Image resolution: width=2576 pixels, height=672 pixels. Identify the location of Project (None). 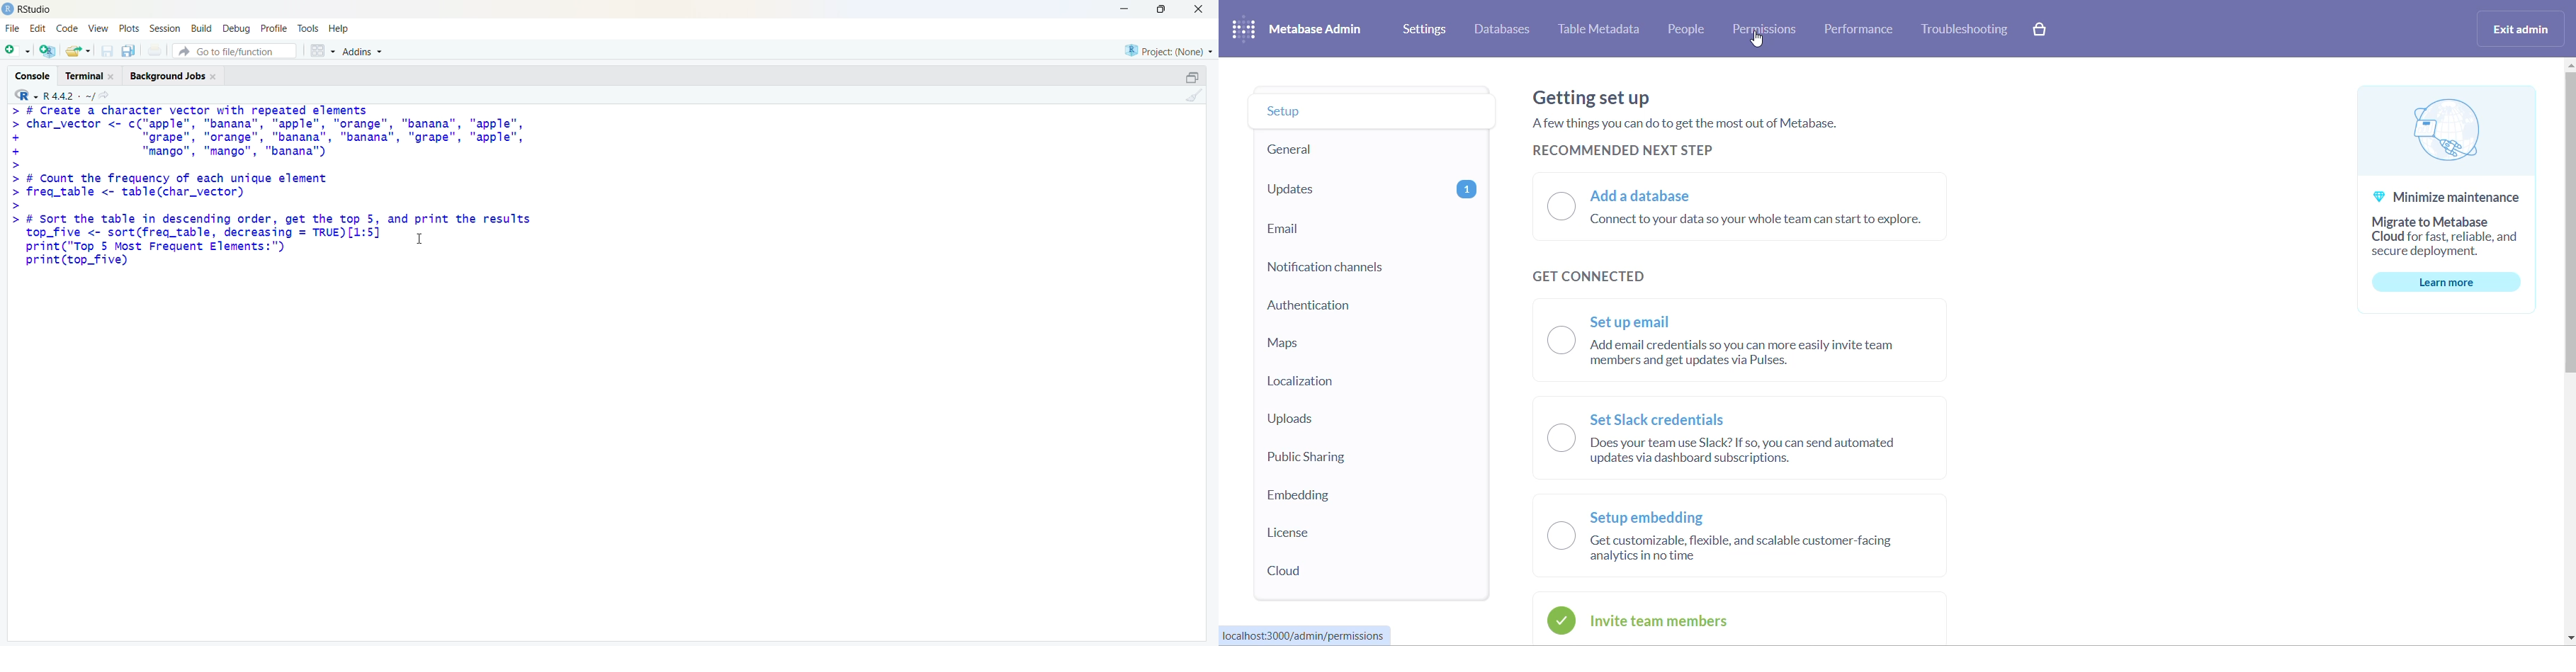
(1165, 48).